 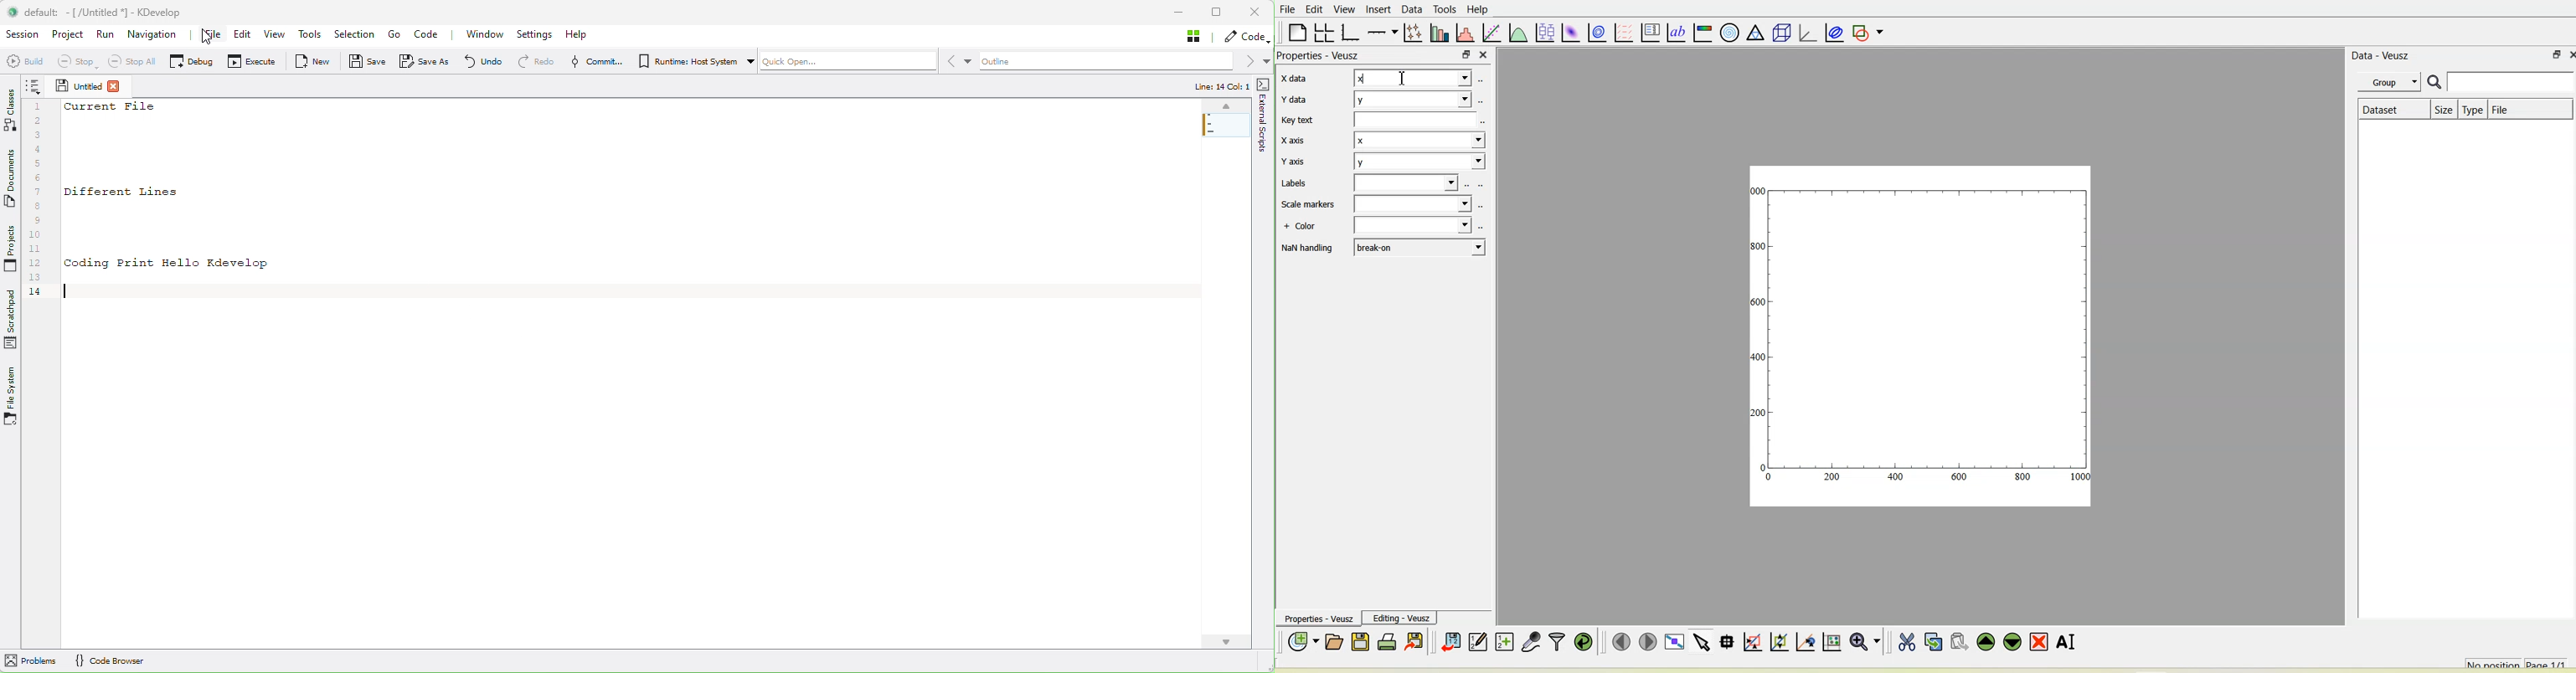 What do you see at coordinates (1418, 247) in the screenshot?
I see `break-on ` at bounding box center [1418, 247].